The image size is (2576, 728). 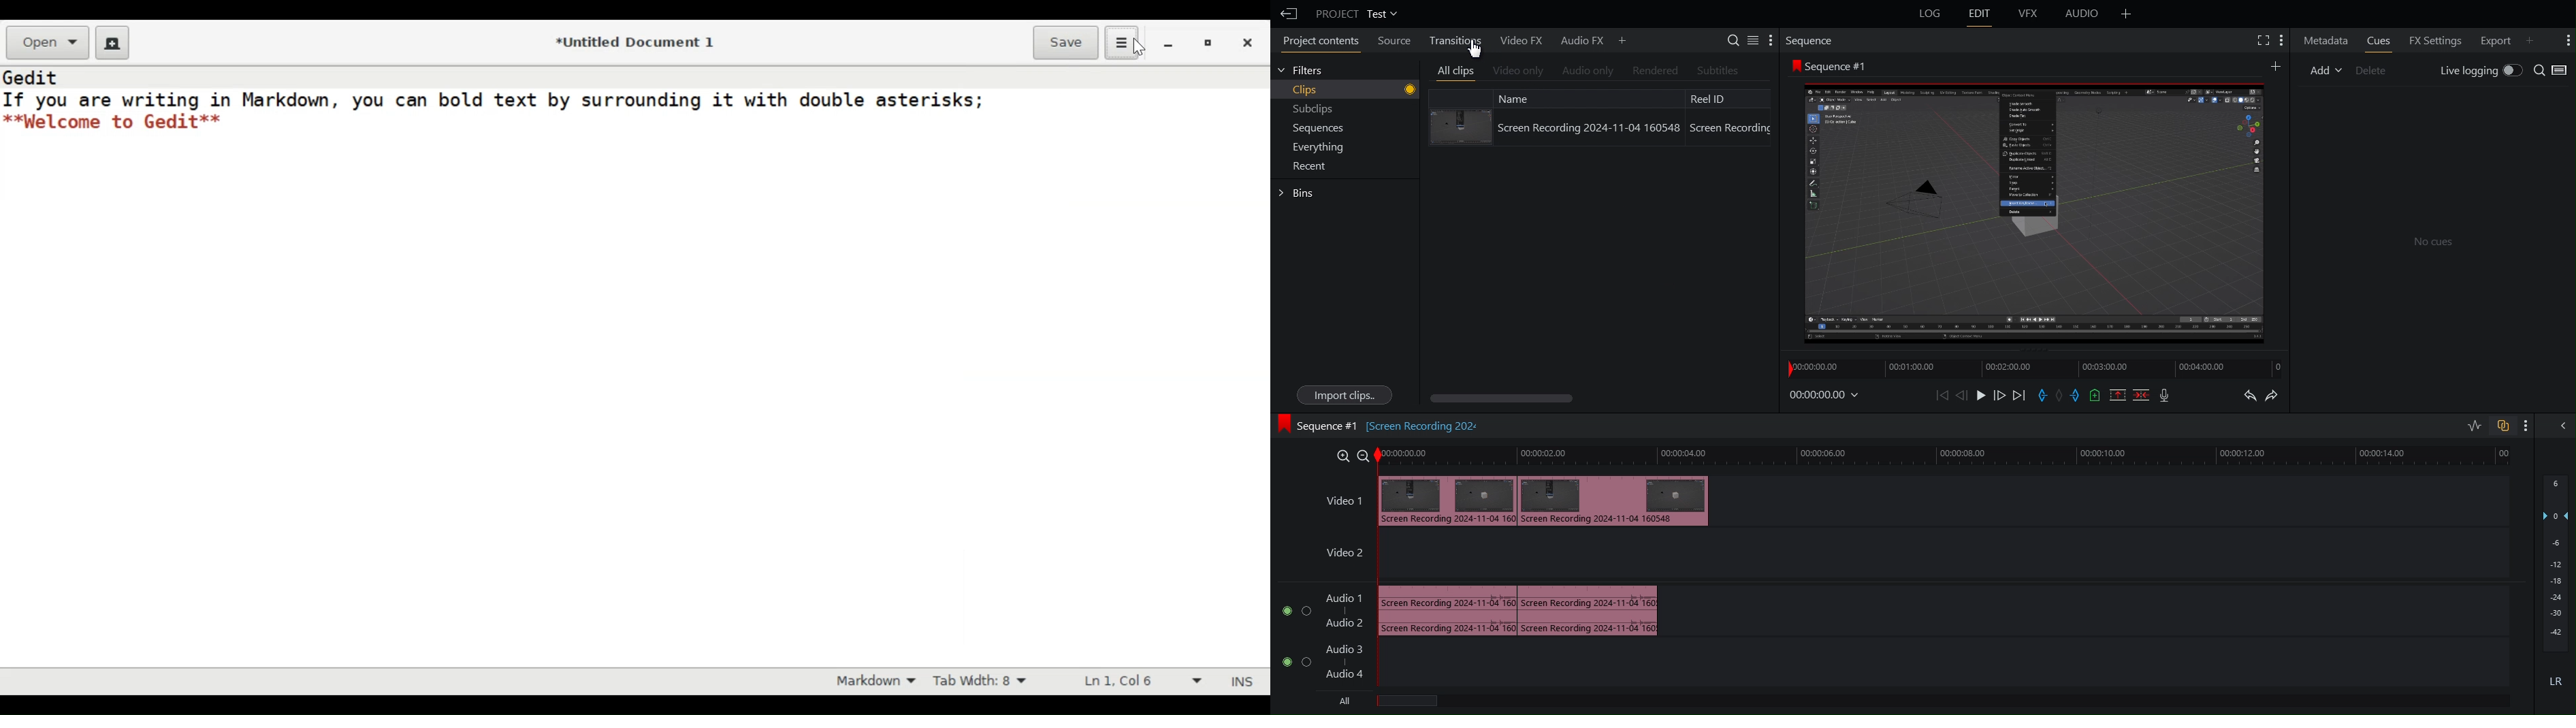 What do you see at coordinates (2532, 40) in the screenshot?
I see `Add` at bounding box center [2532, 40].